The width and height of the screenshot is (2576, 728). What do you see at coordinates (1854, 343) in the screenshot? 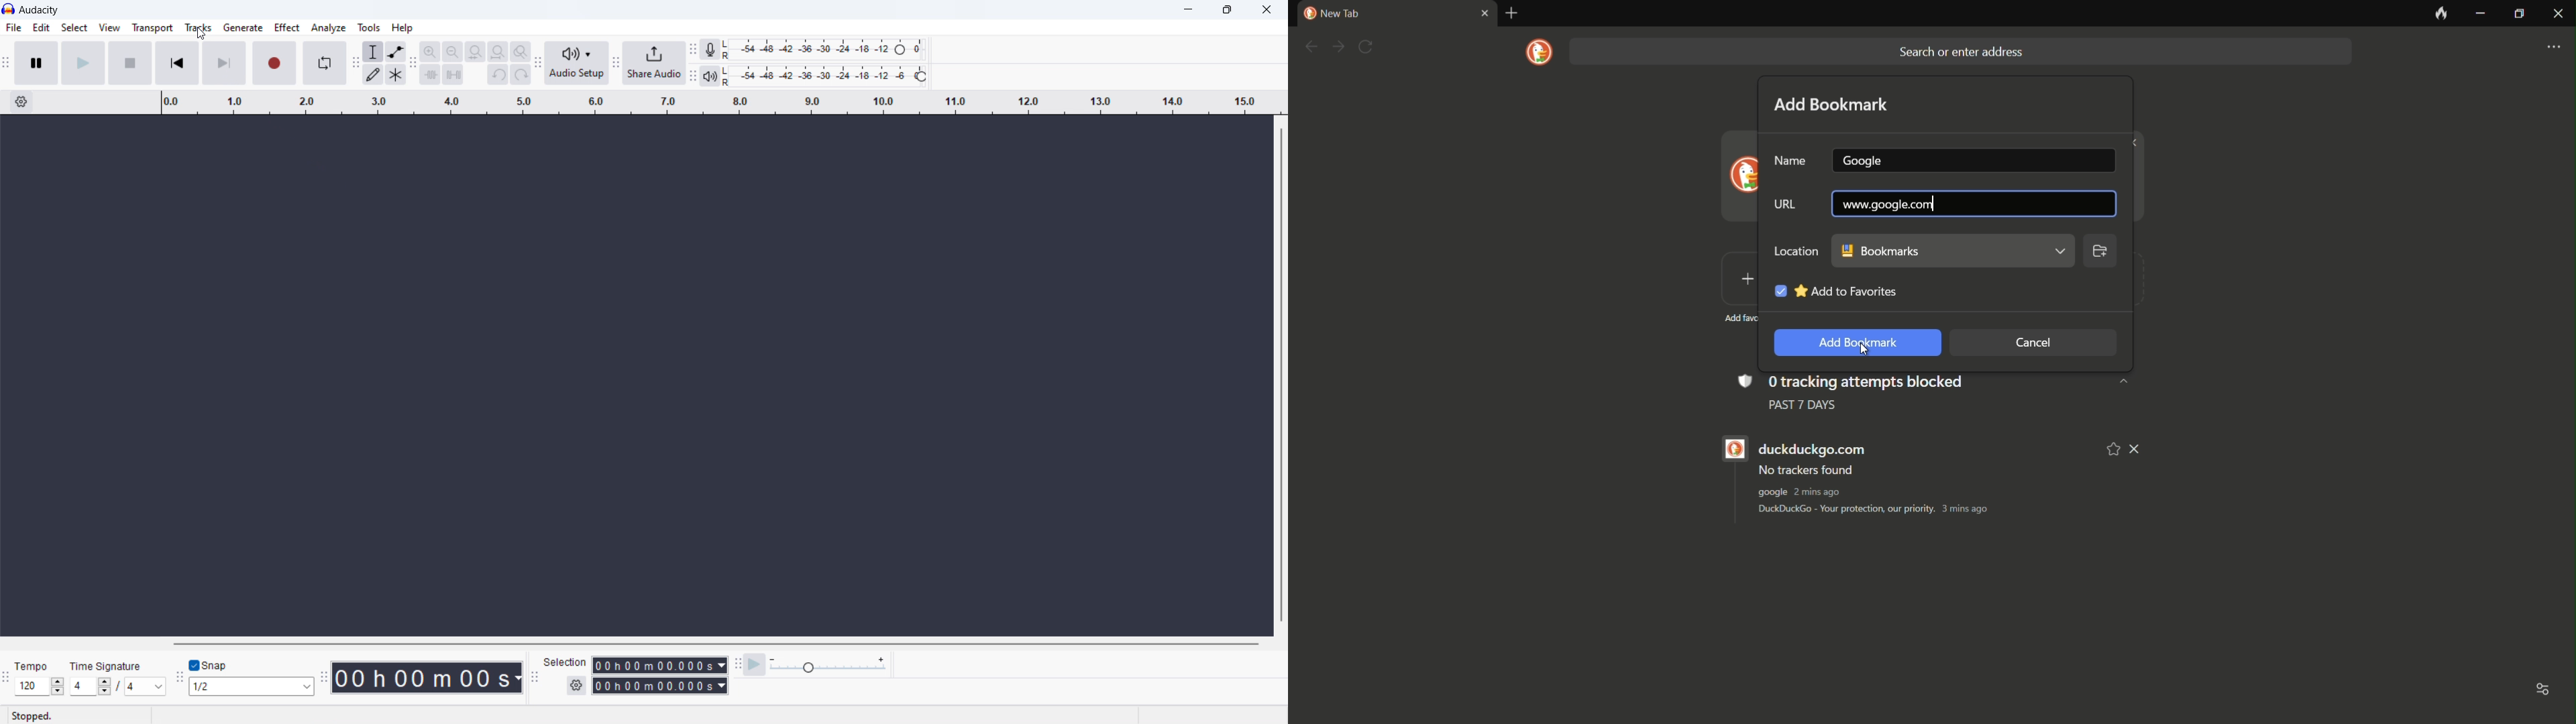
I see `add to bookmark button` at bounding box center [1854, 343].